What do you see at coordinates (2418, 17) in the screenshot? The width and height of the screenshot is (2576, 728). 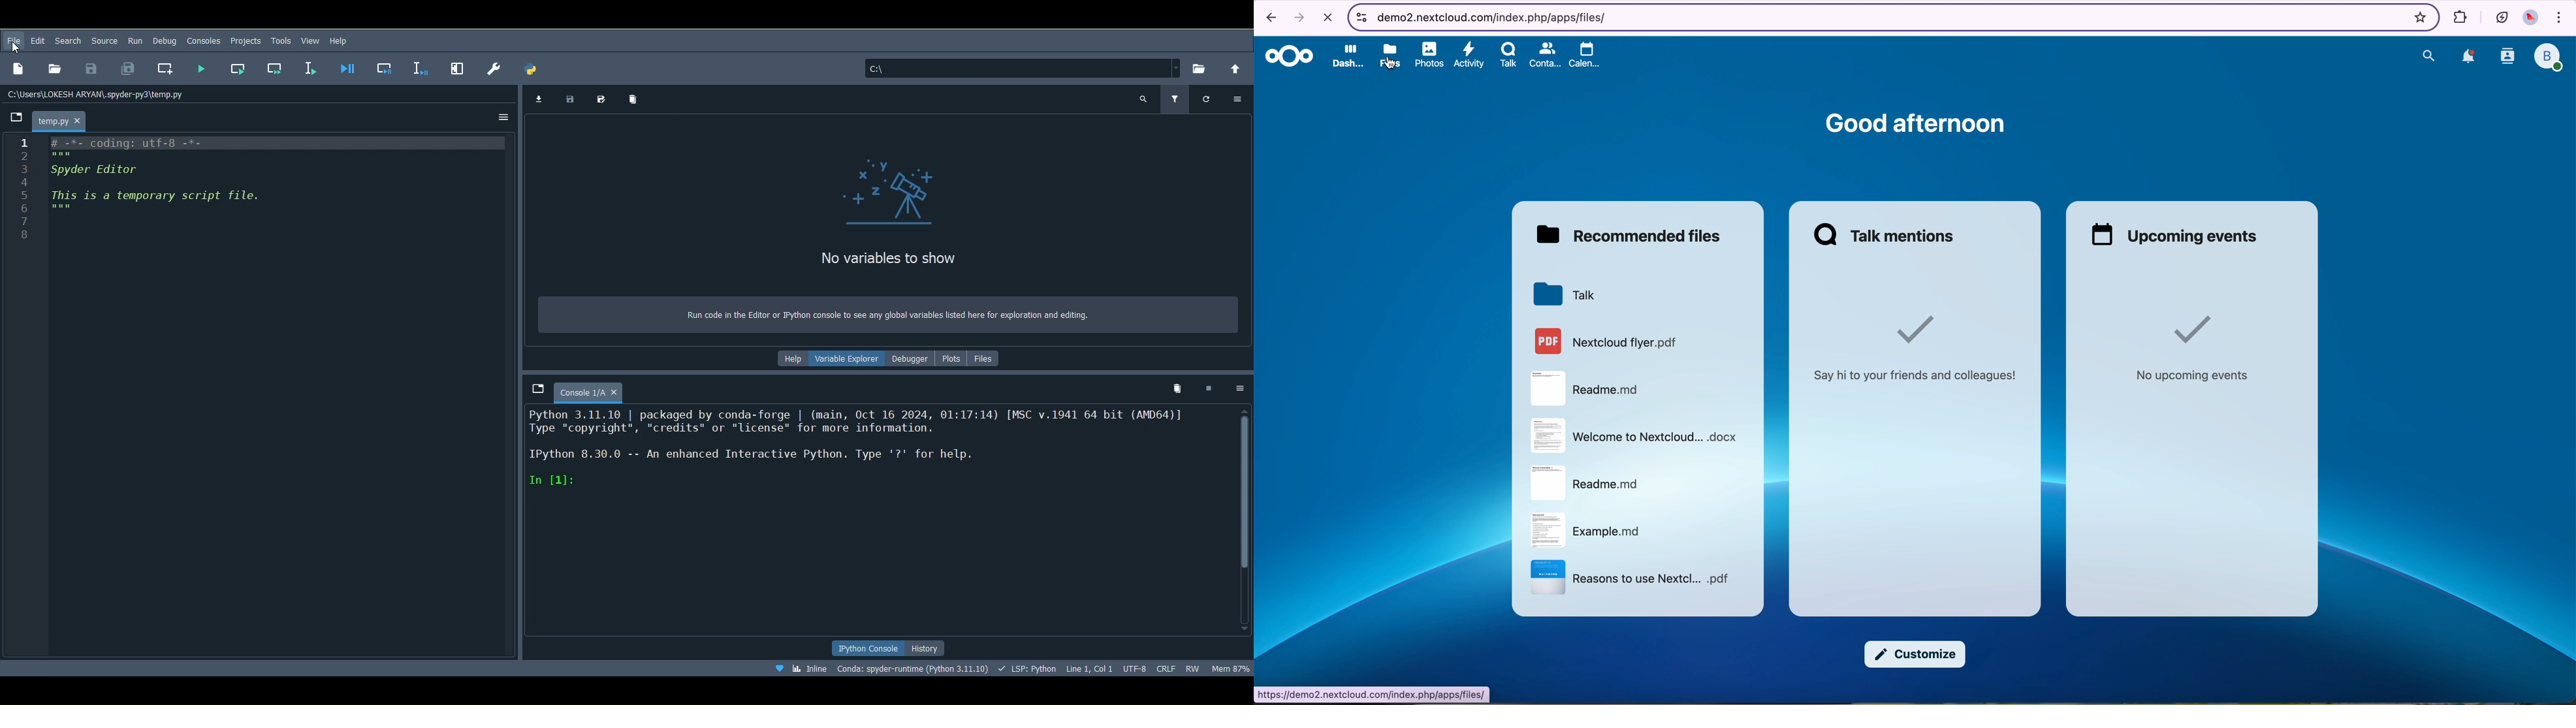 I see `favorites` at bounding box center [2418, 17].